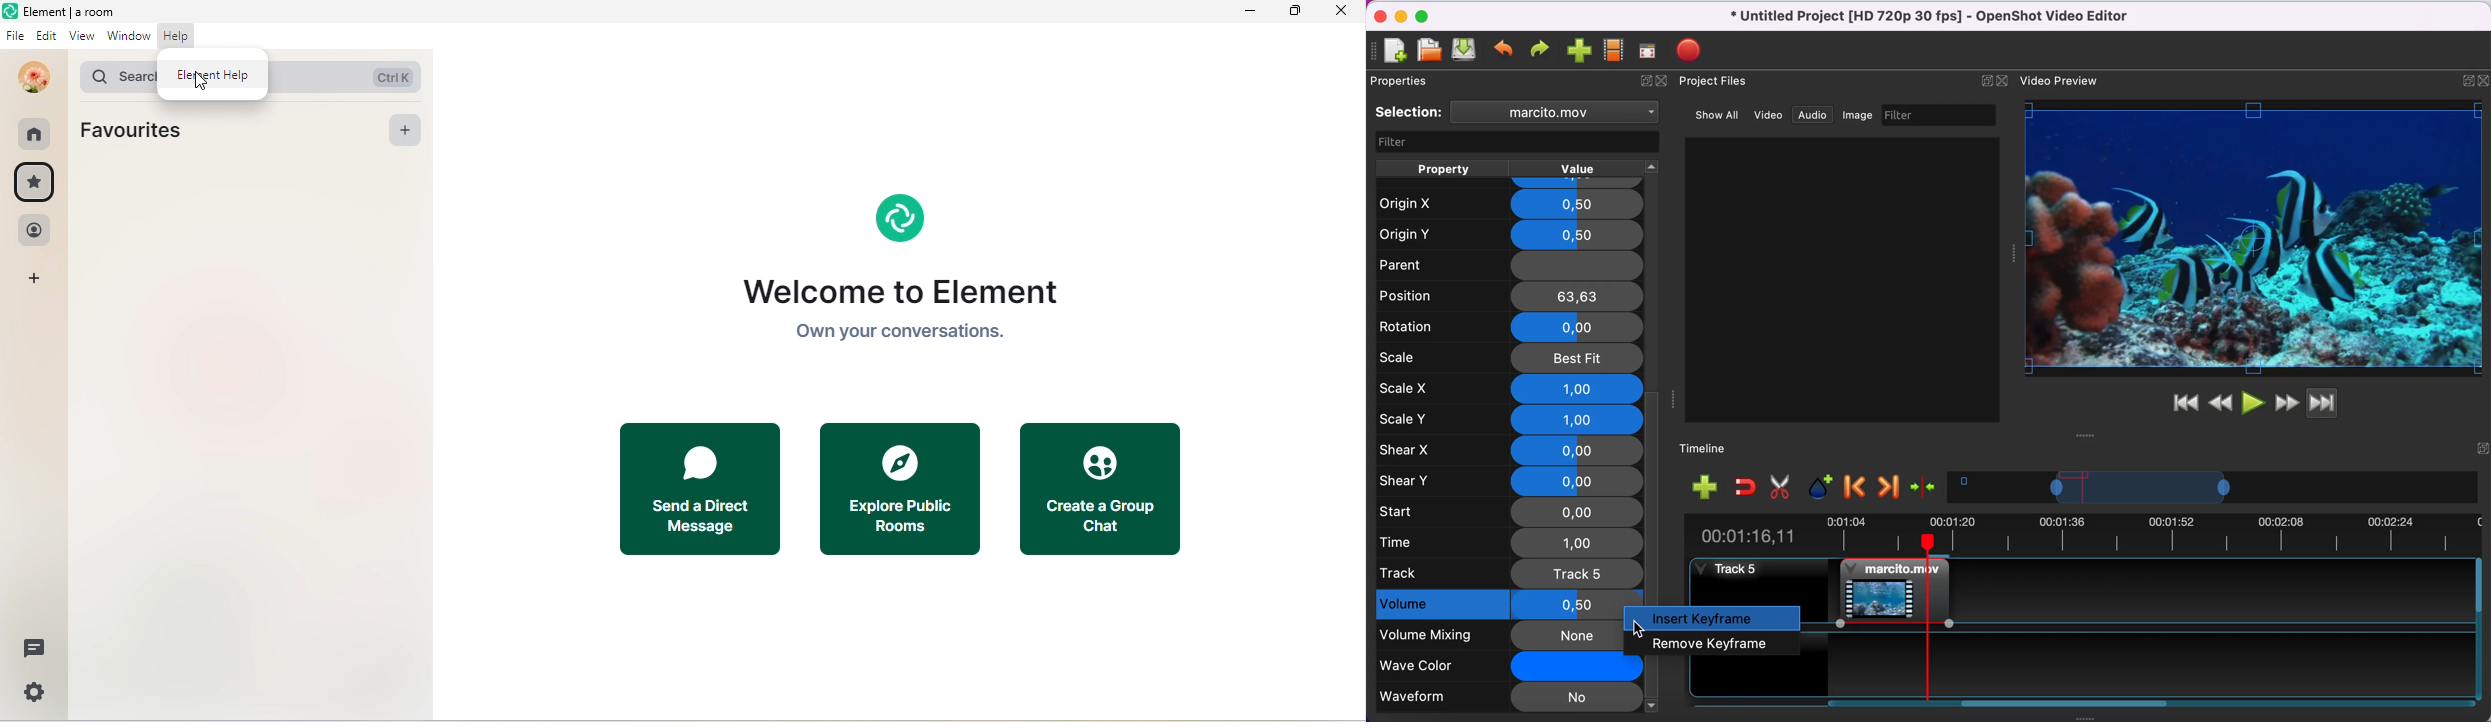 This screenshot has width=2492, height=728. Describe the element at coordinates (1704, 488) in the screenshot. I see `add track` at that location.